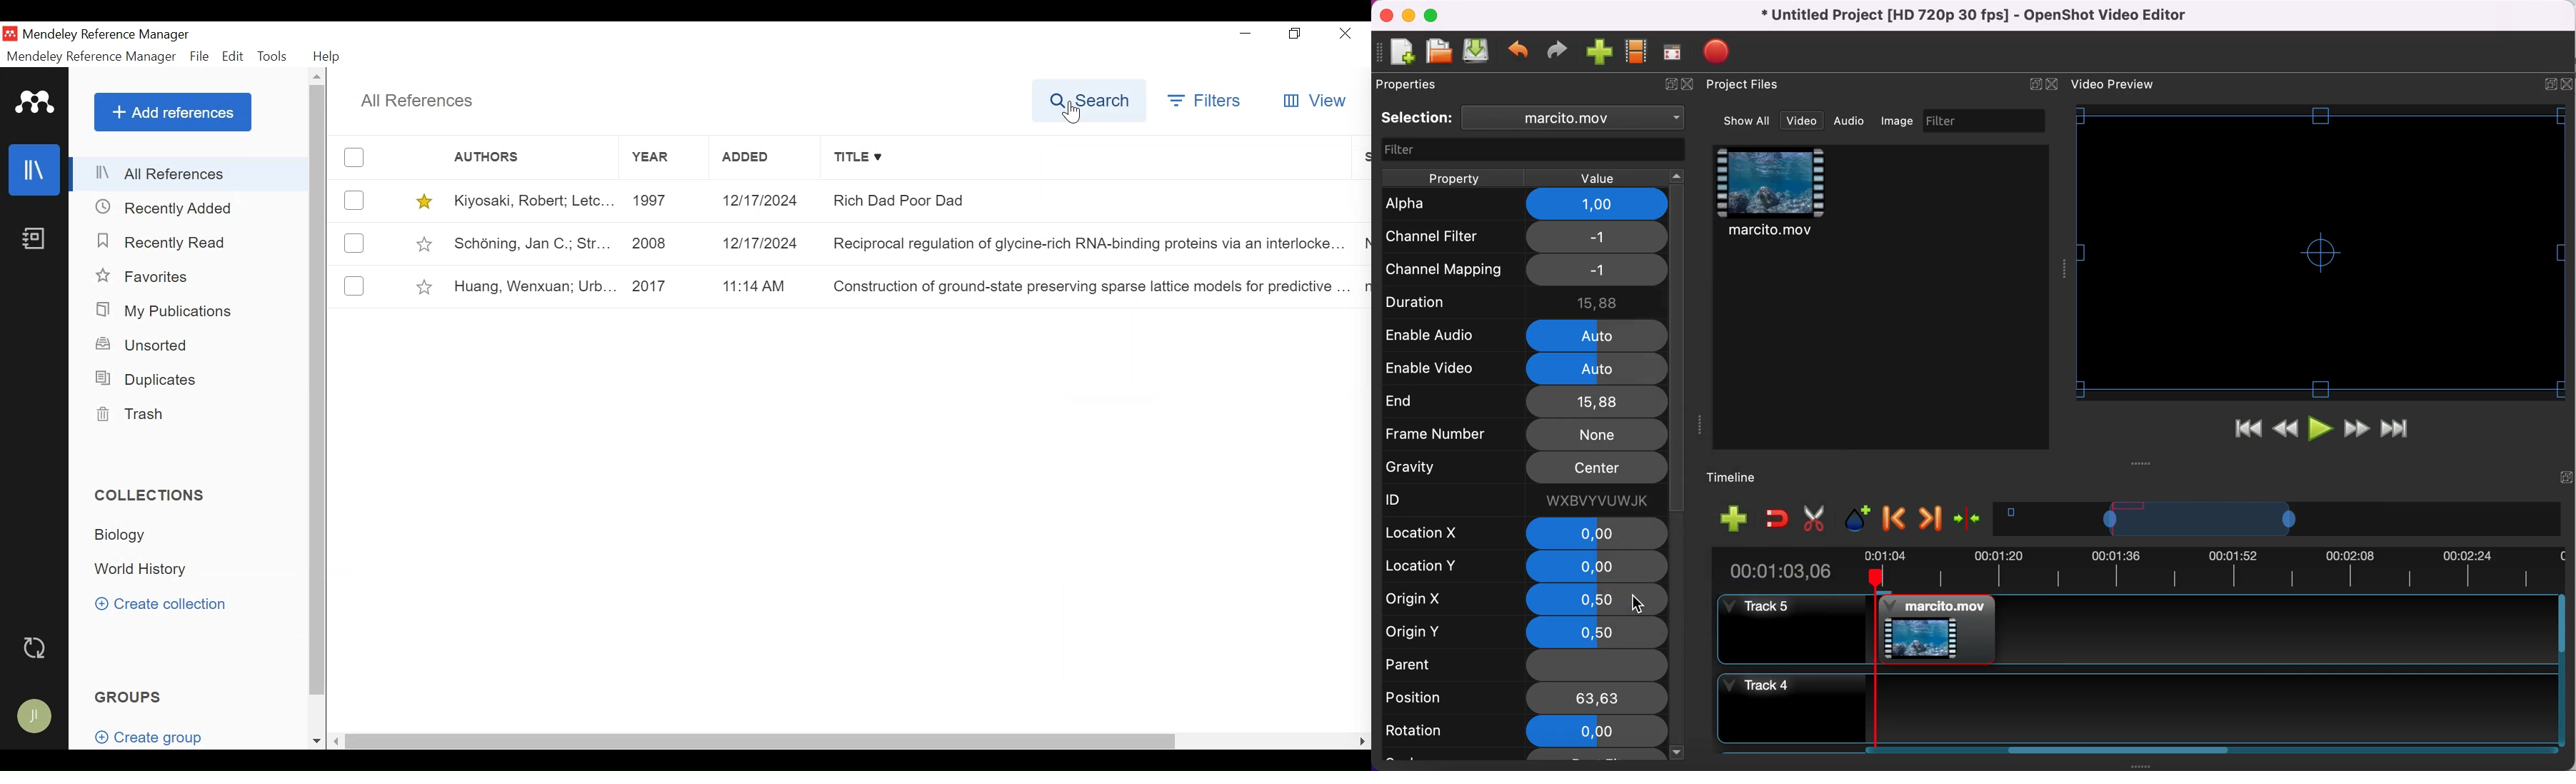 This screenshot has height=784, width=2576. I want to click on Recently Read, so click(164, 242).